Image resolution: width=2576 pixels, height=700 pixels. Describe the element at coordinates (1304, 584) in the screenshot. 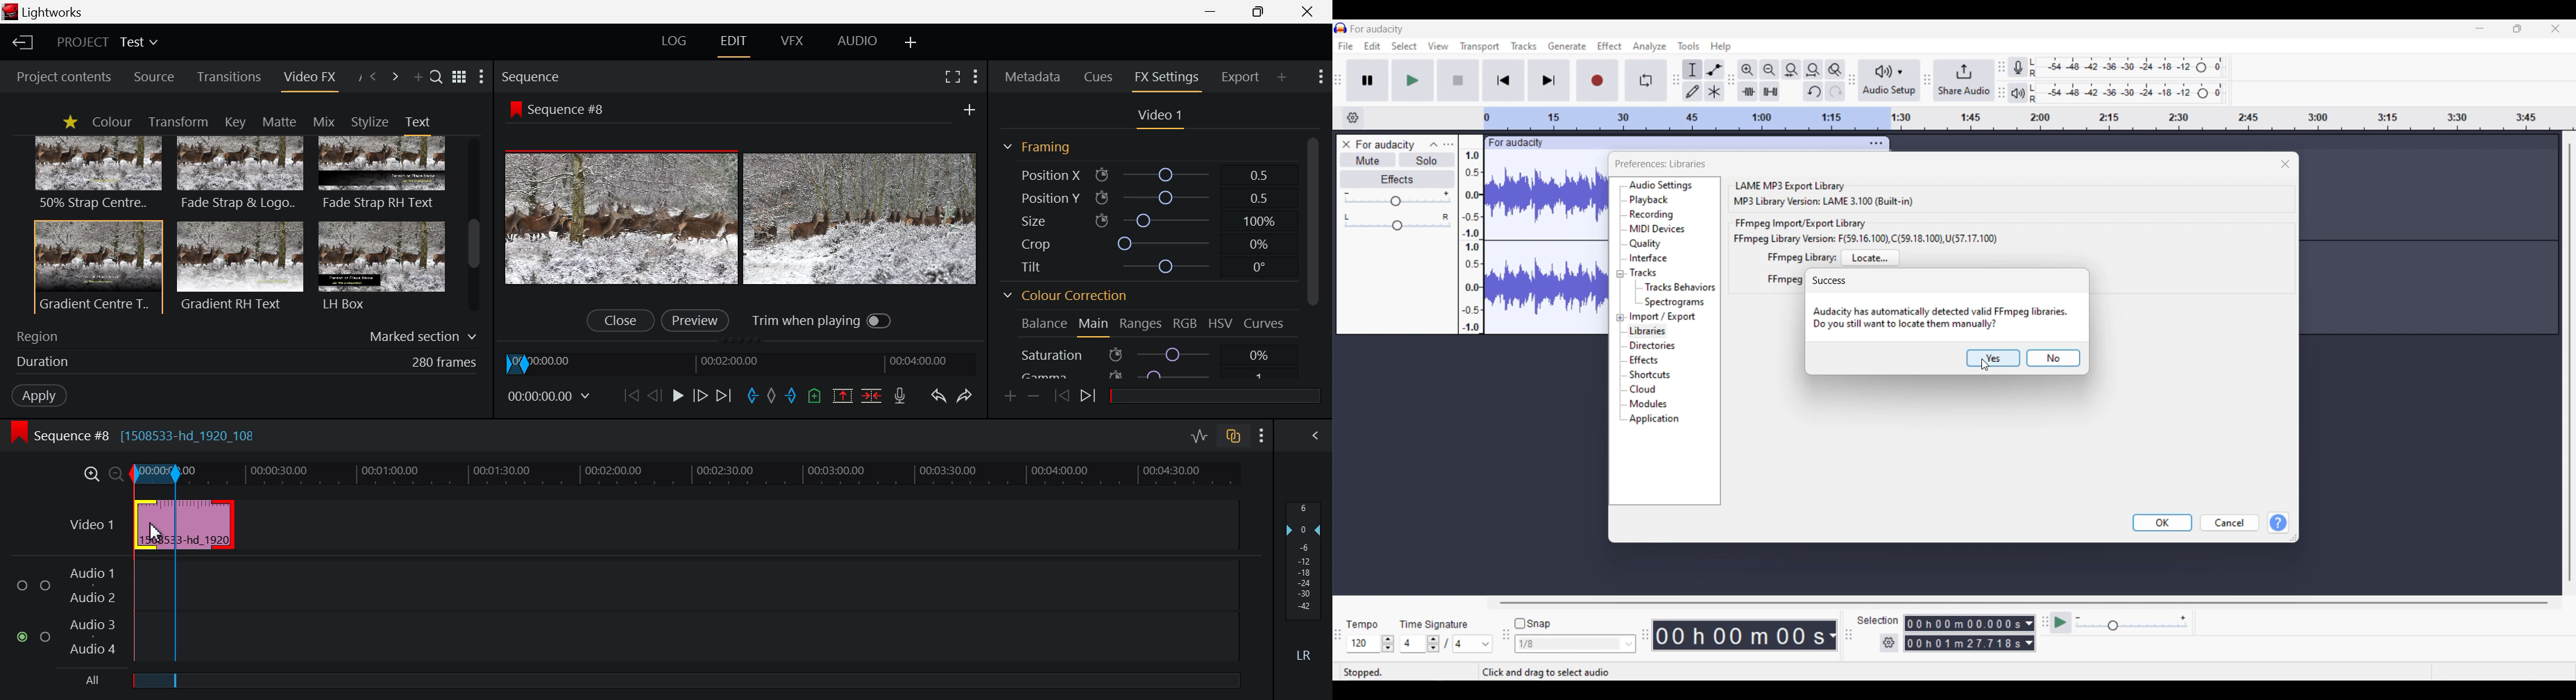

I see `Decibel Level` at that location.